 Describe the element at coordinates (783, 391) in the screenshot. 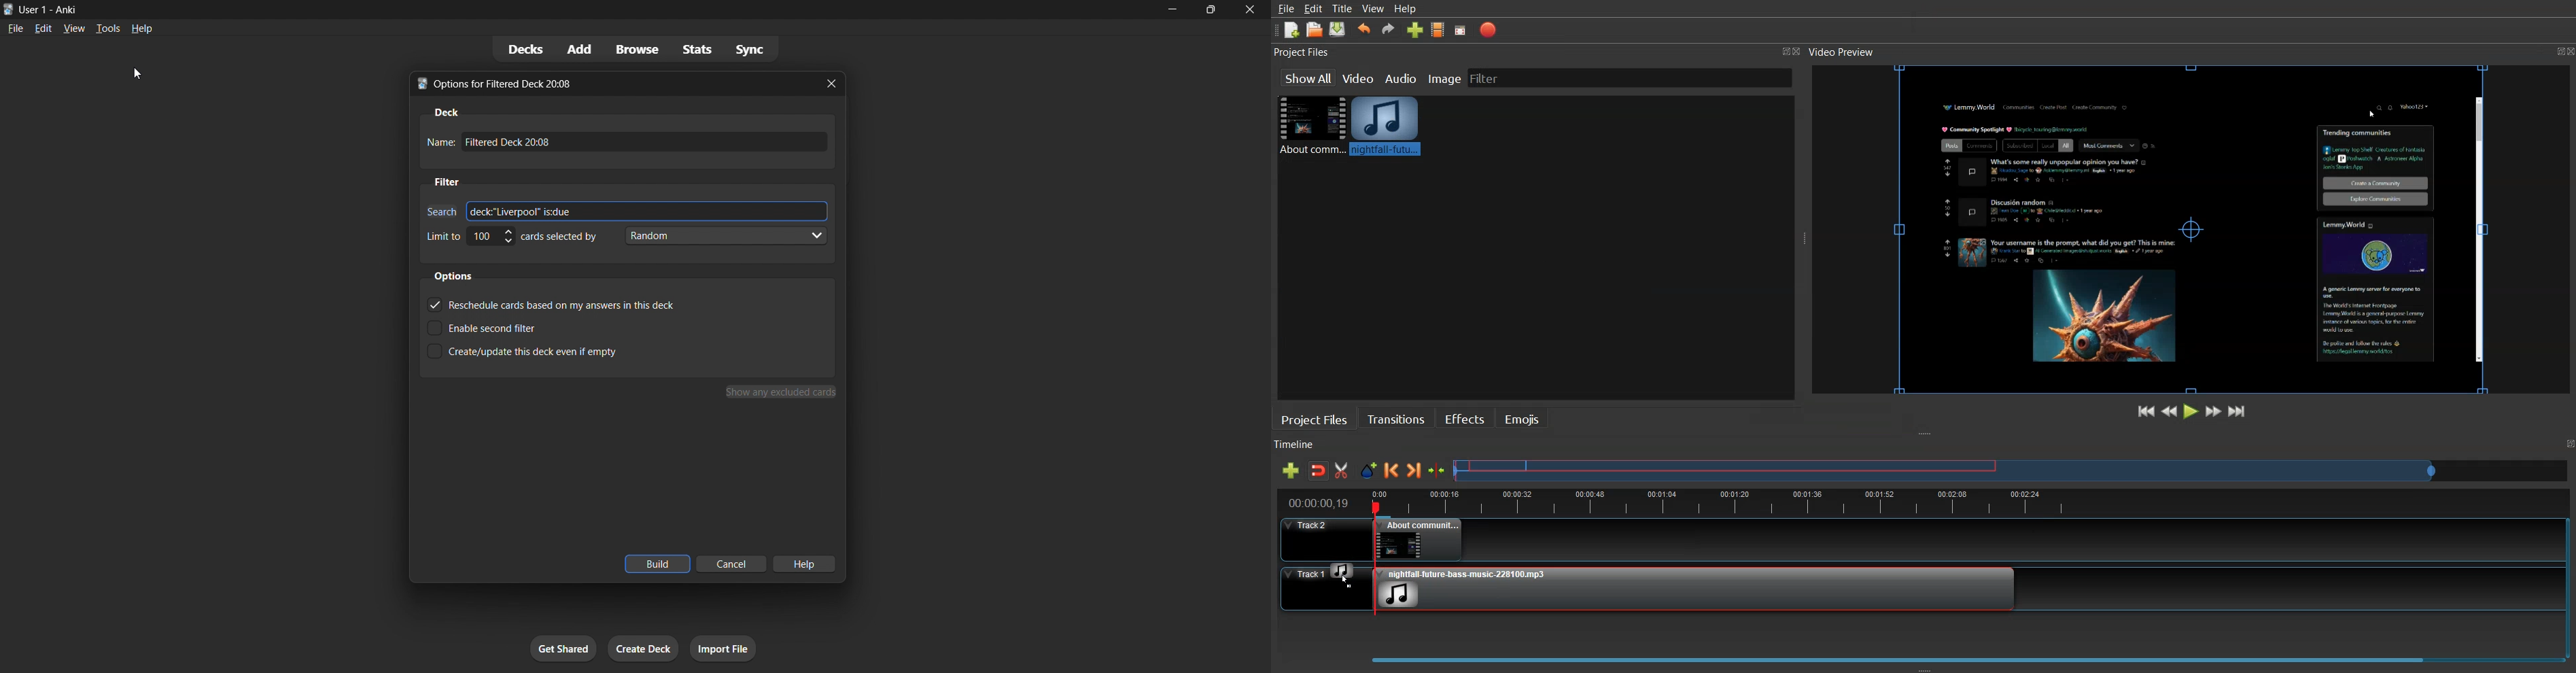

I see `Show my excluded cards button` at that location.